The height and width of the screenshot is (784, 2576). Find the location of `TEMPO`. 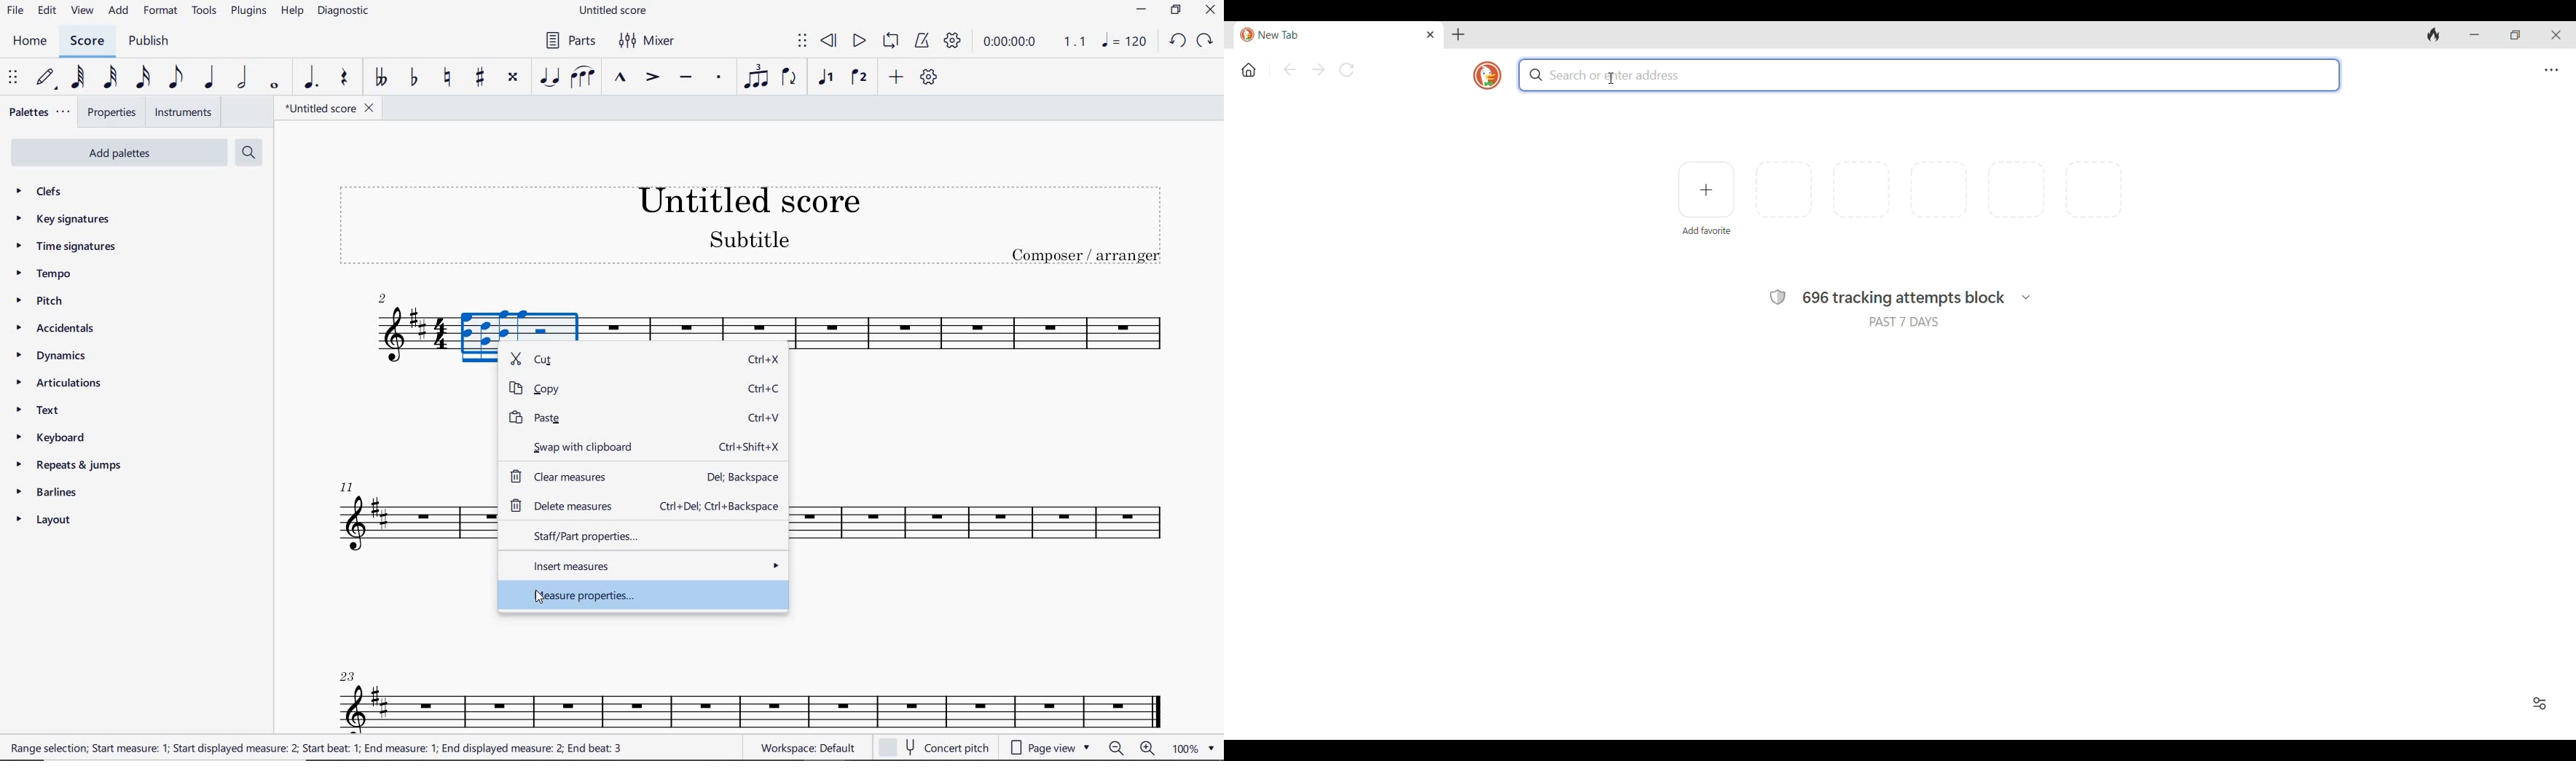

TEMPO is located at coordinates (43, 275).